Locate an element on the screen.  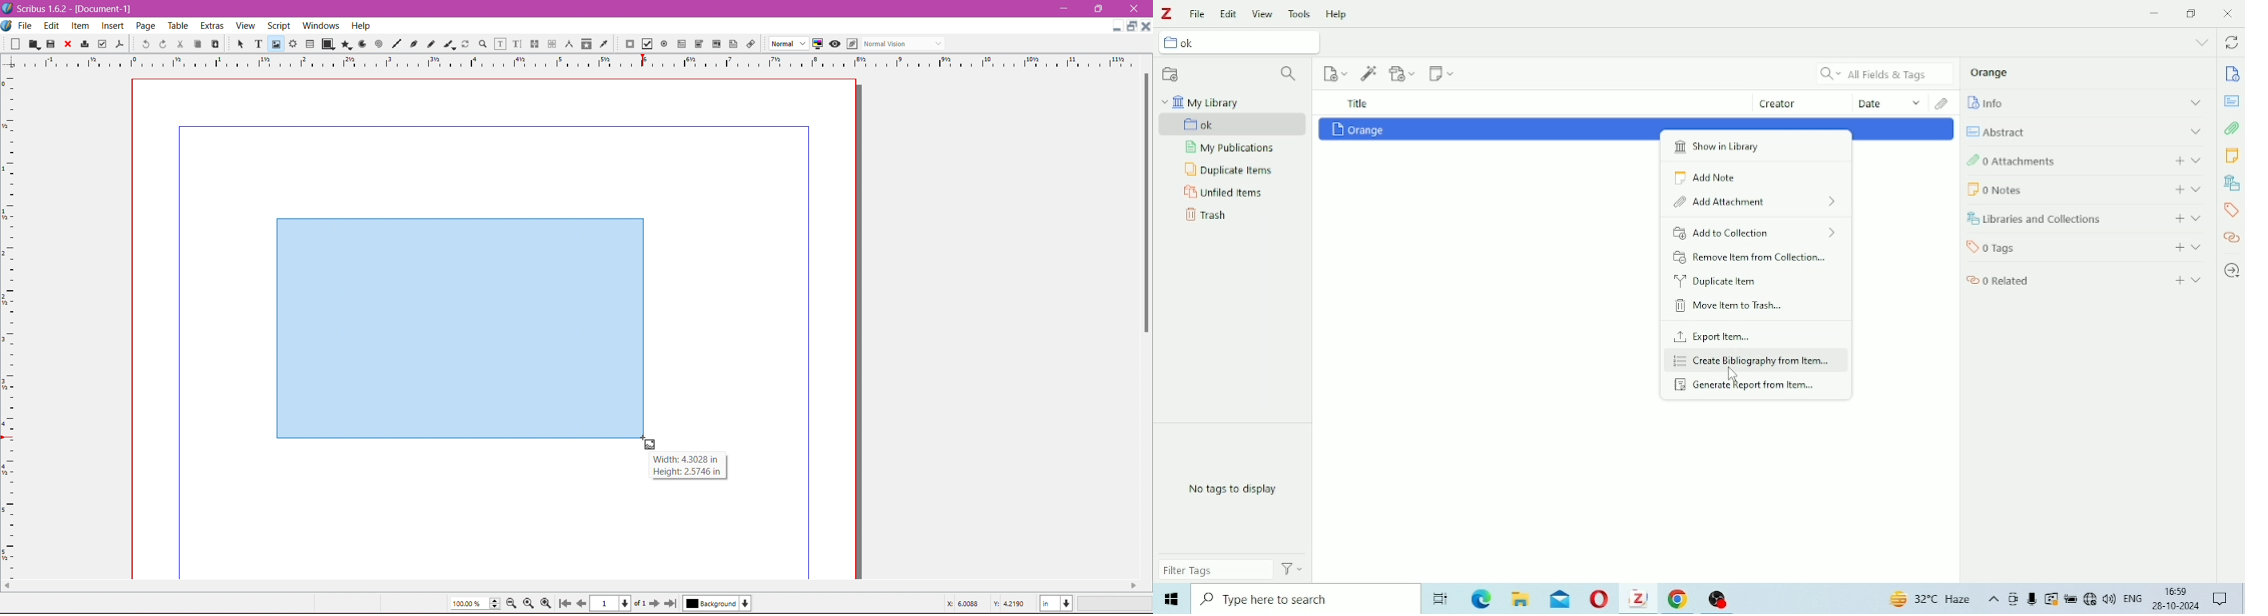
Internet is located at coordinates (2090, 600).